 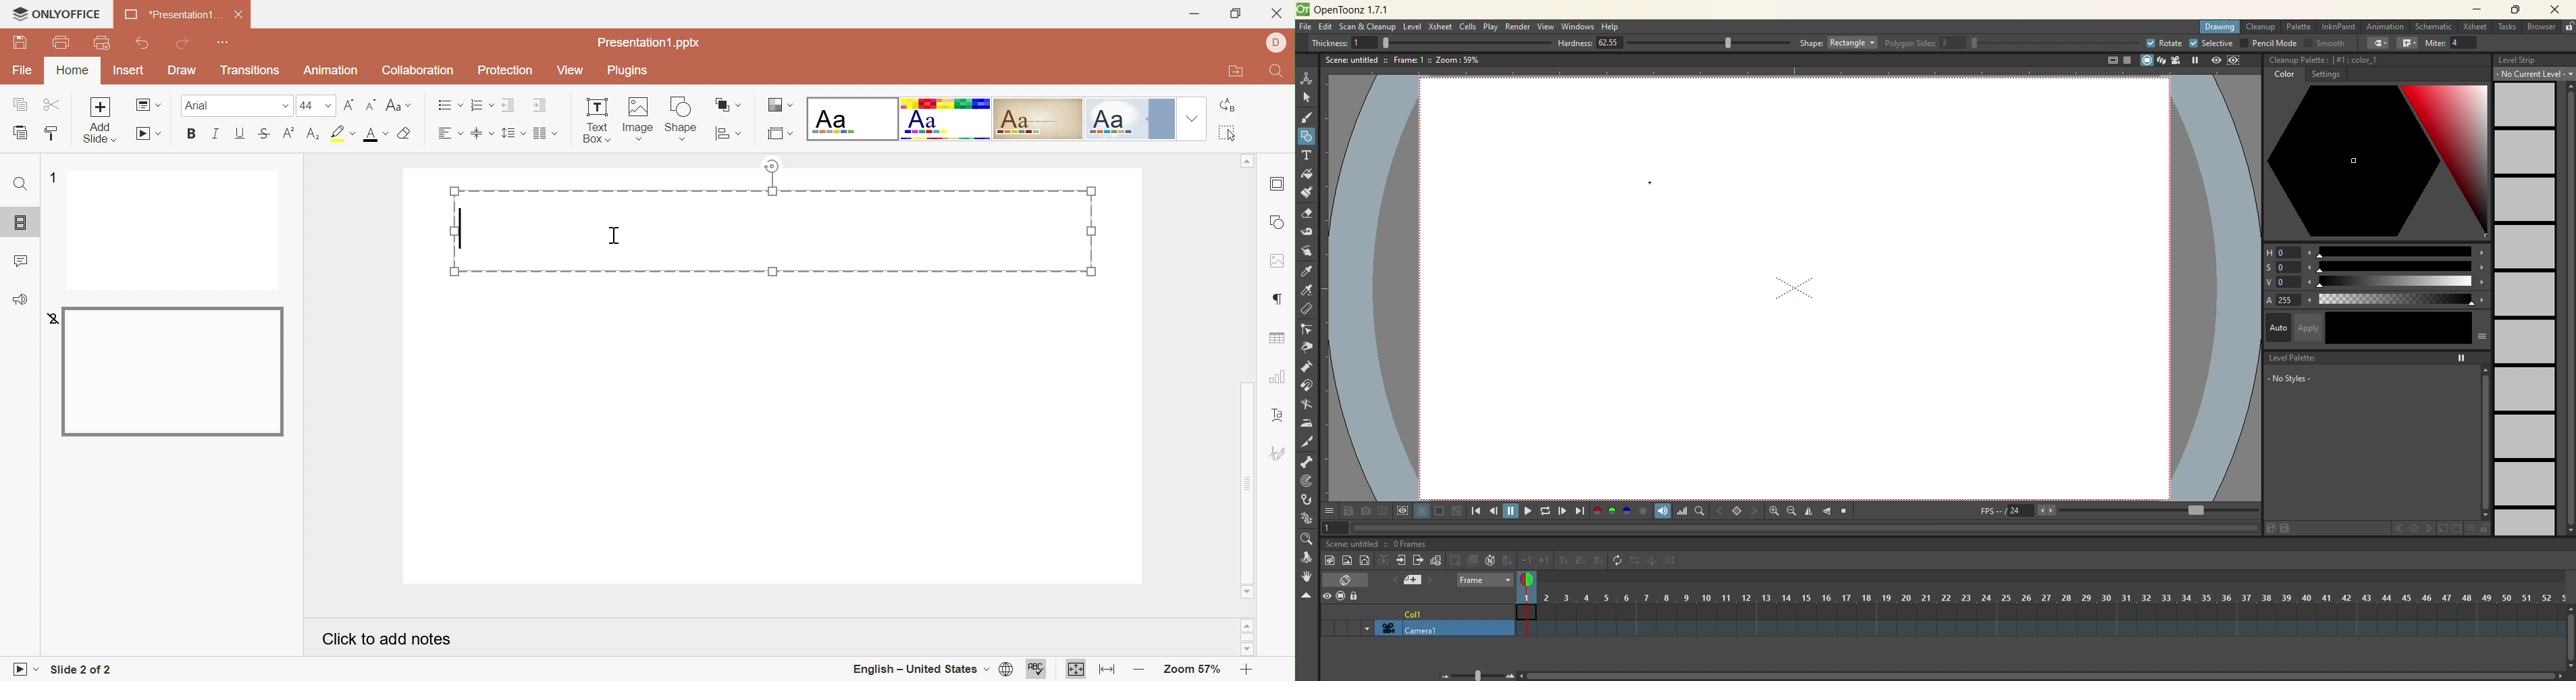 I want to click on next memo, so click(x=1431, y=582).